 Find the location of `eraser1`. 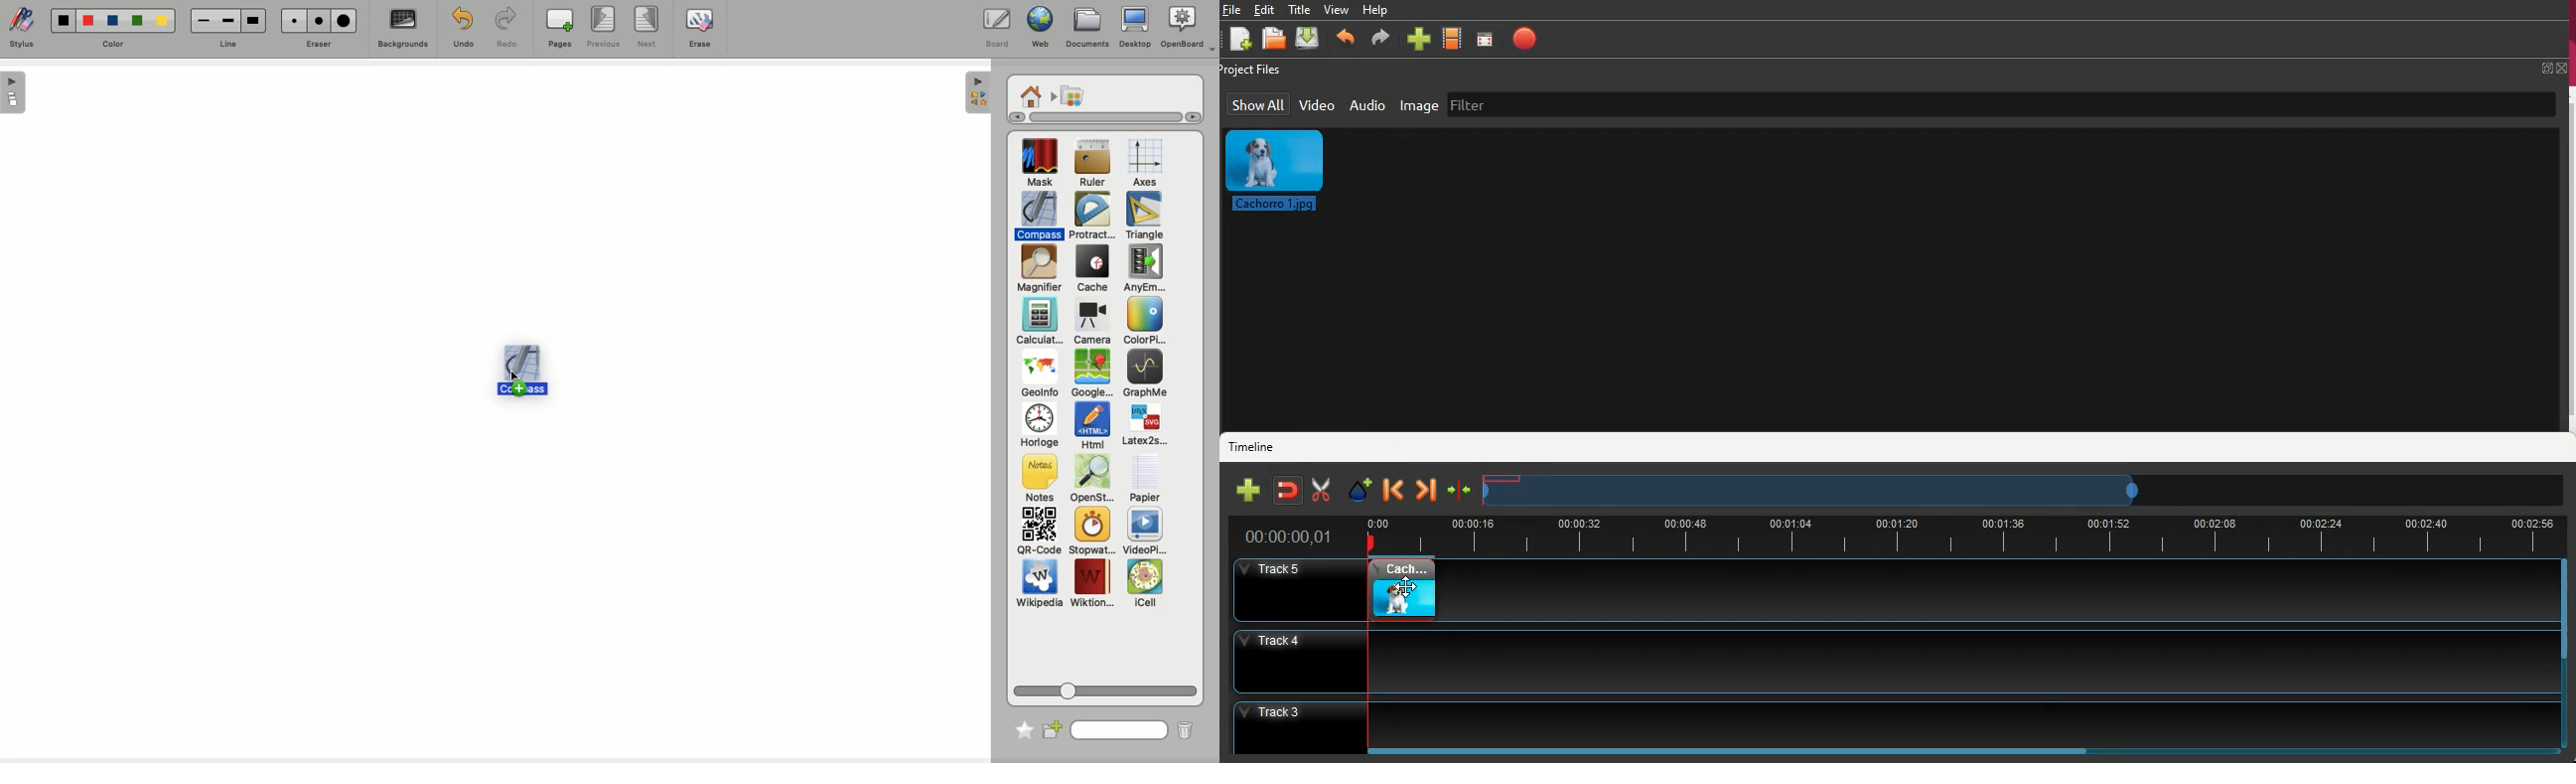

eraser1 is located at coordinates (293, 20).